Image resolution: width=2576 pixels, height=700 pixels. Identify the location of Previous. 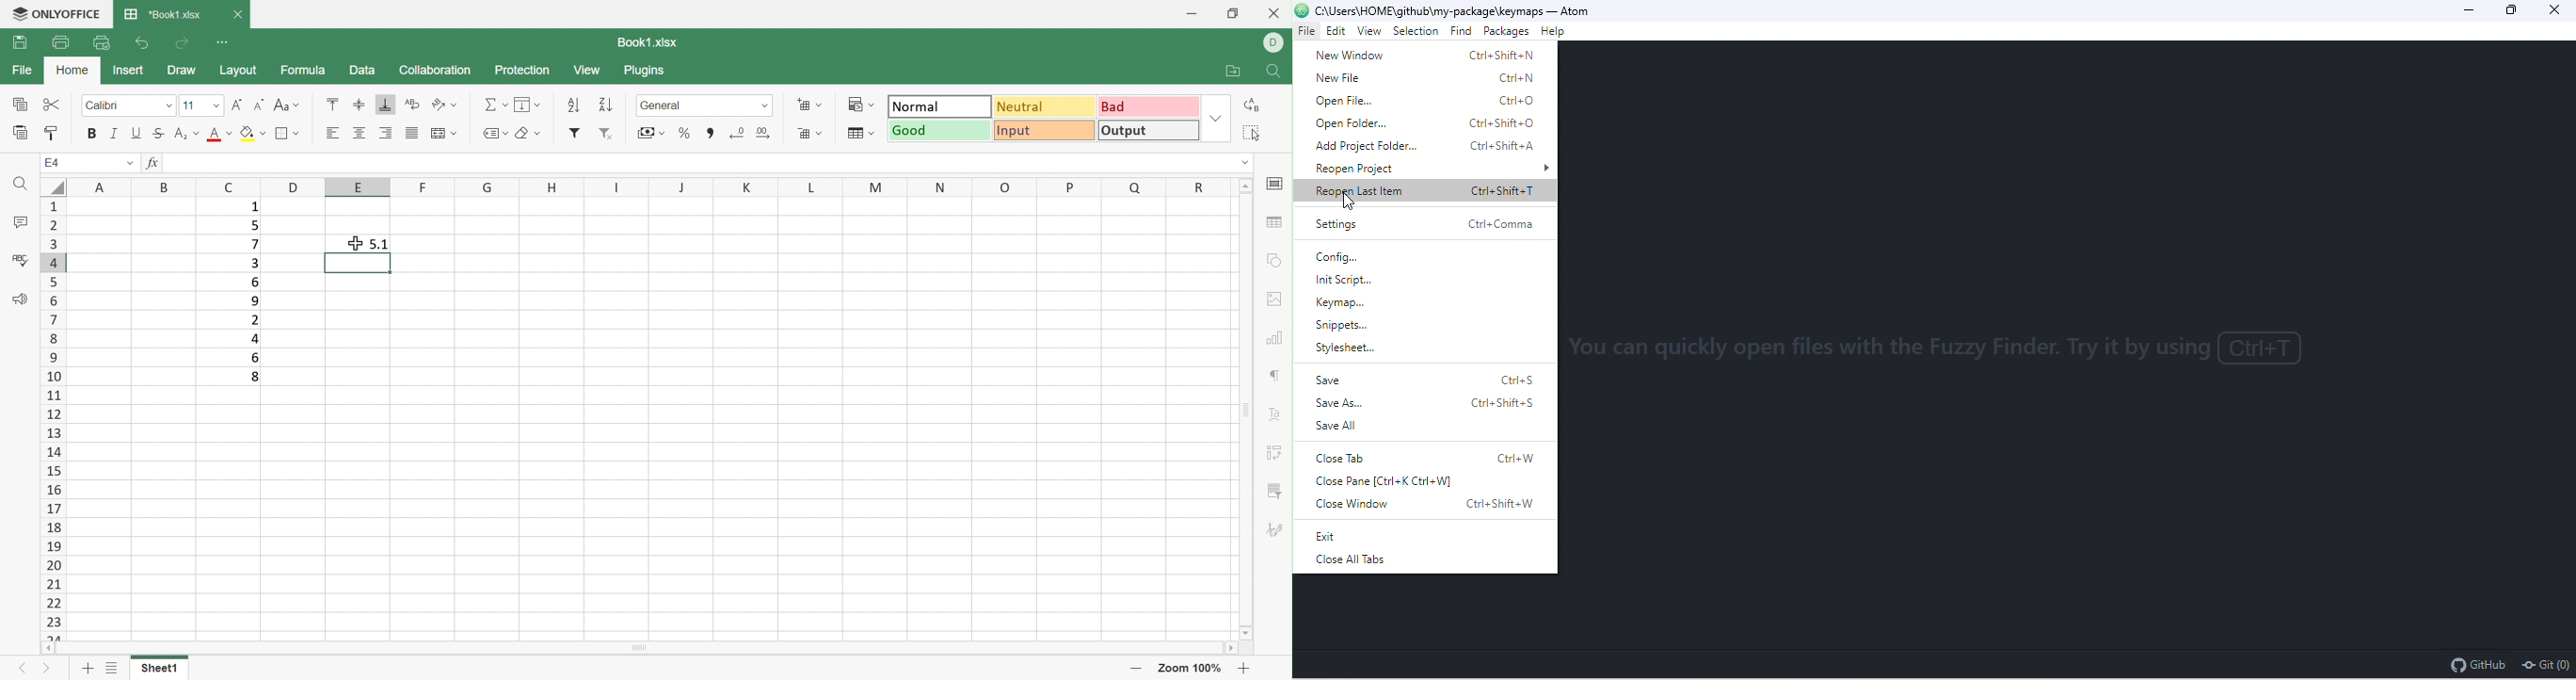
(22, 668).